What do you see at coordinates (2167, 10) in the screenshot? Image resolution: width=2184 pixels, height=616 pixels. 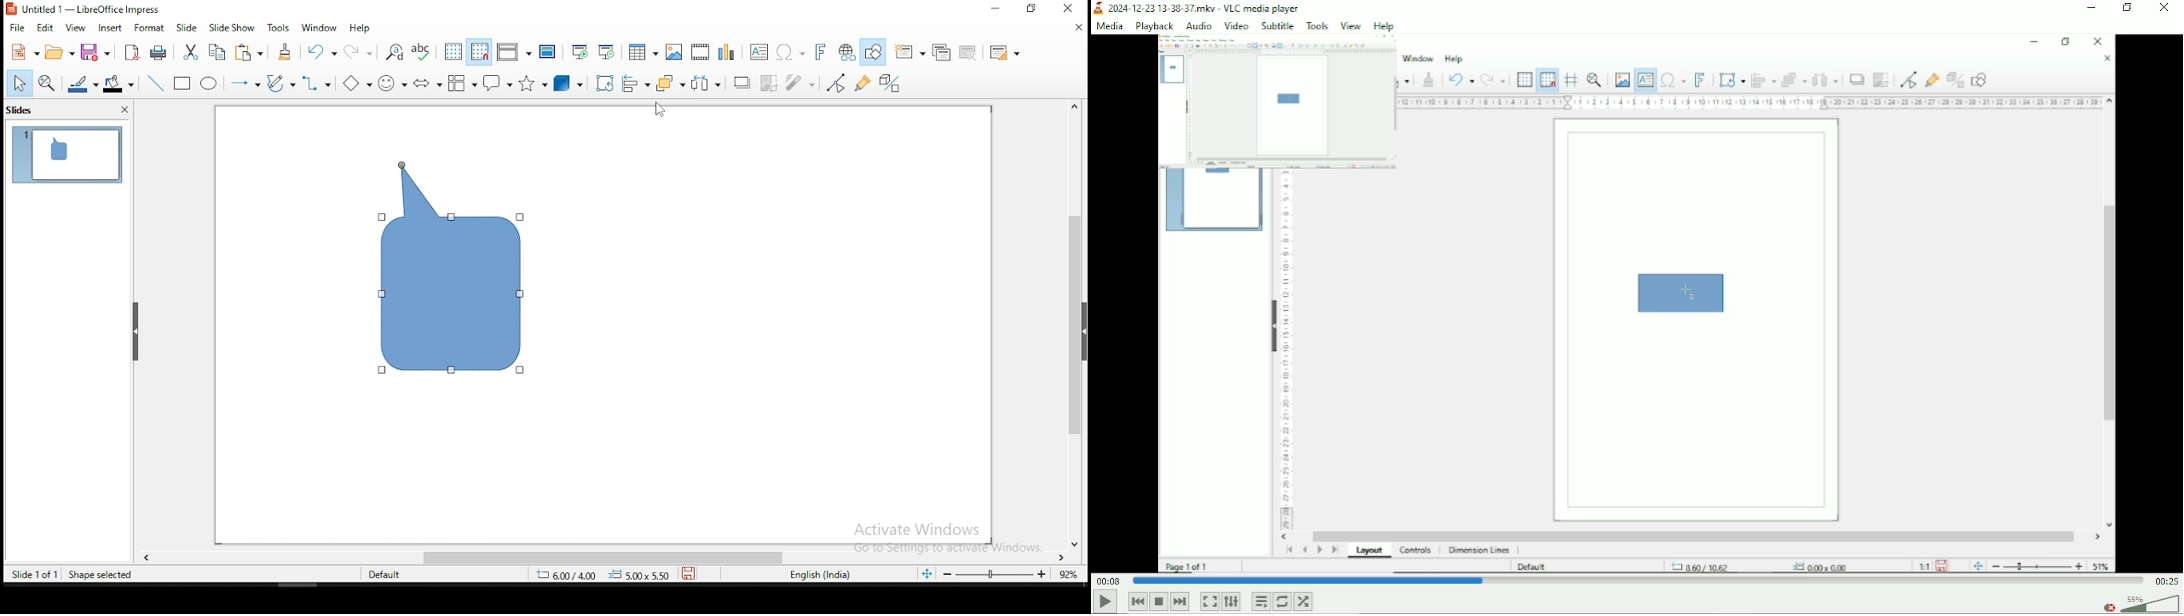 I see `Close` at bounding box center [2167, 10].